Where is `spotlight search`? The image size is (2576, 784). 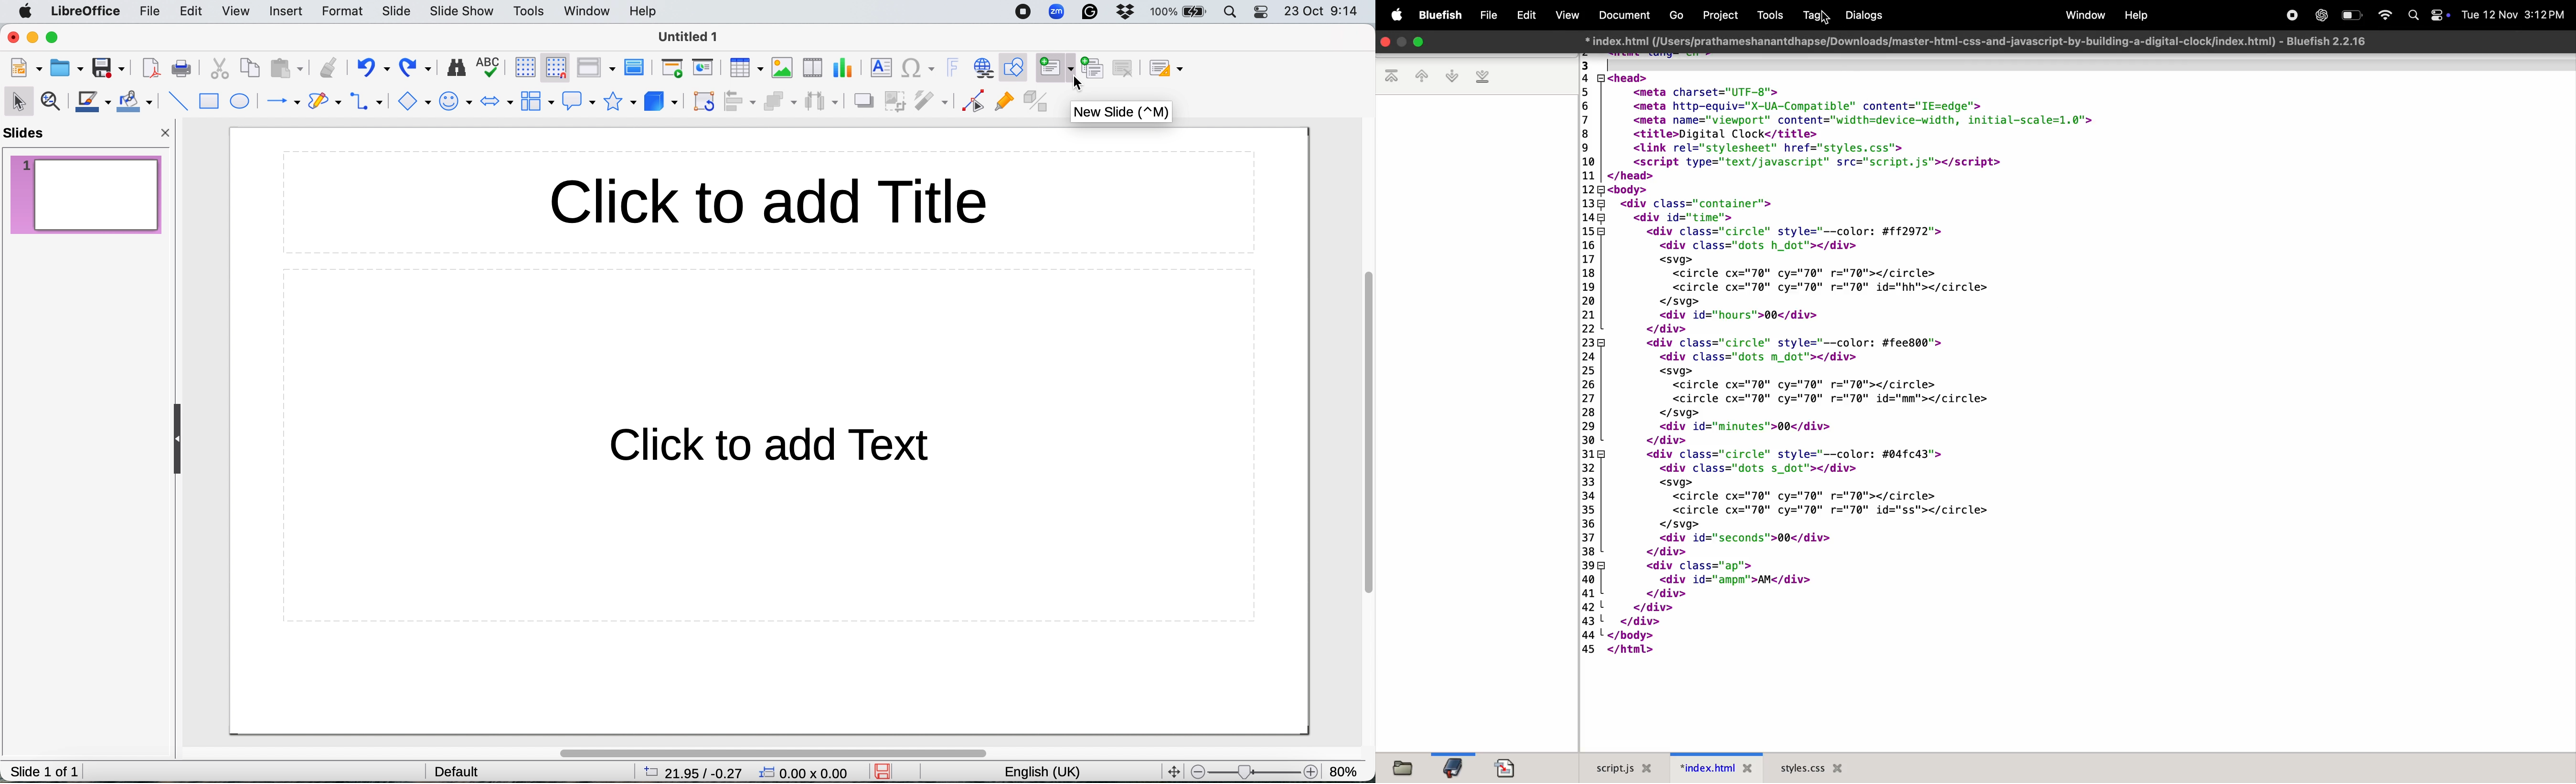
spotlight search is located at coordinates (1232, 12).